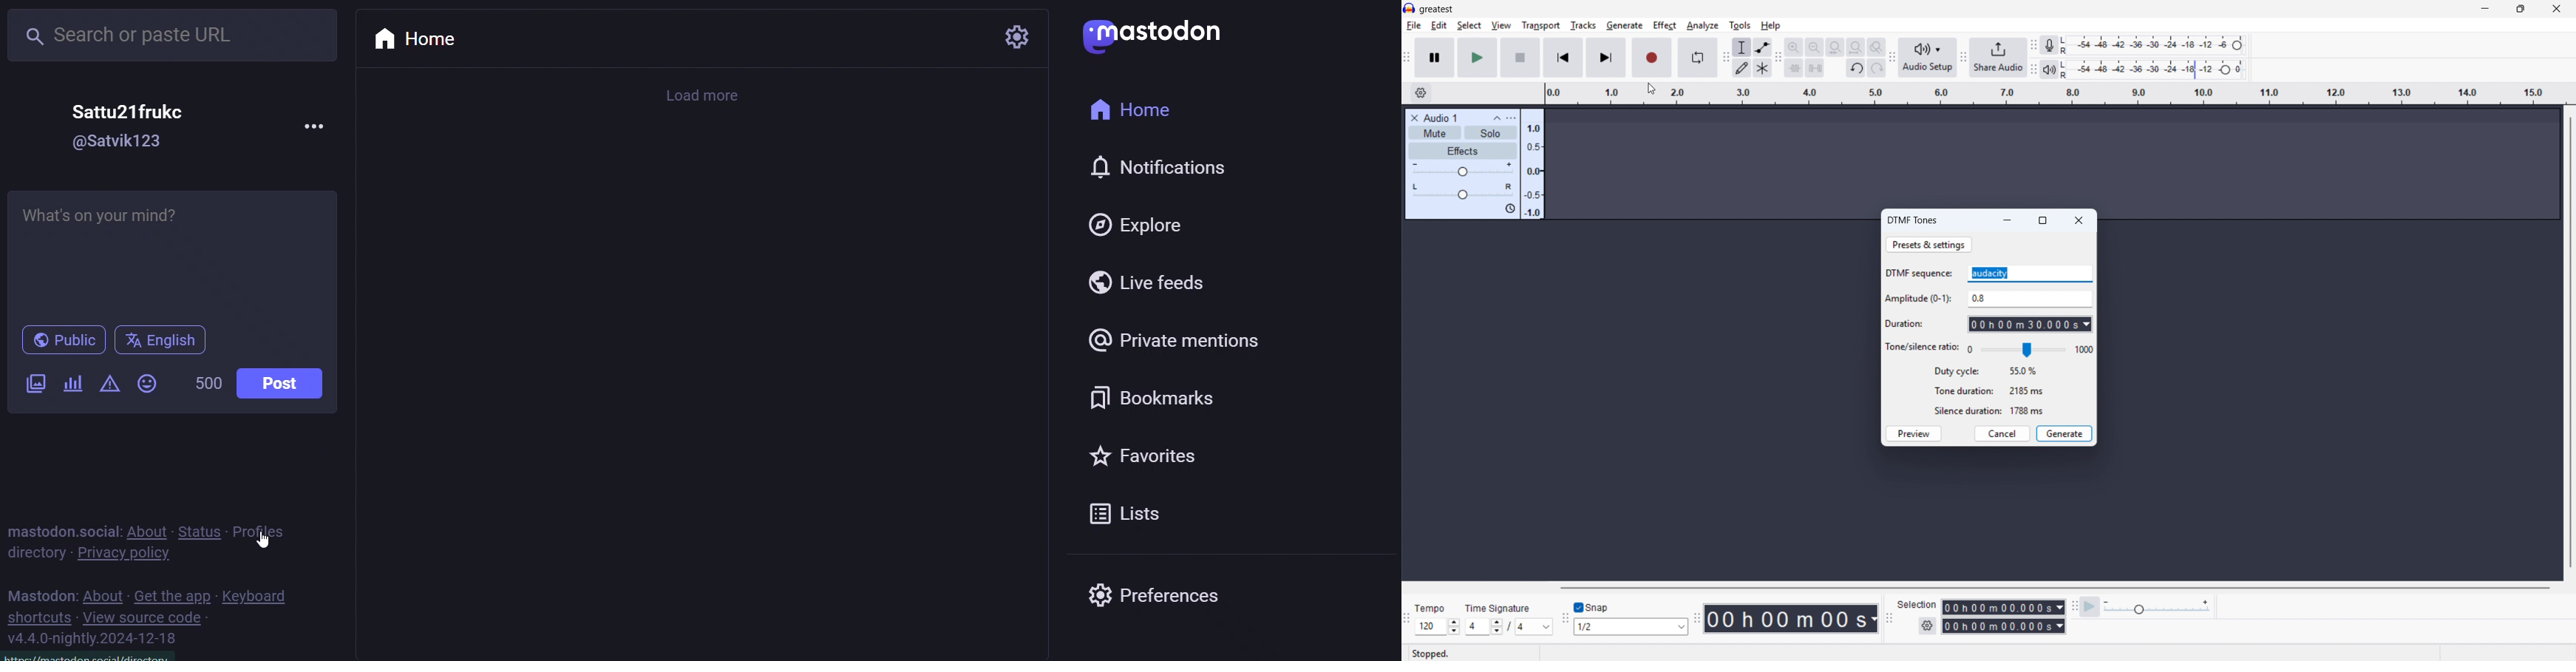 The width and height of the screenshot is (2576, 672). What do you see at coordinates (1912, 434) in the screenshot?
I see `Preview ` at bounding box center [1912, 434].